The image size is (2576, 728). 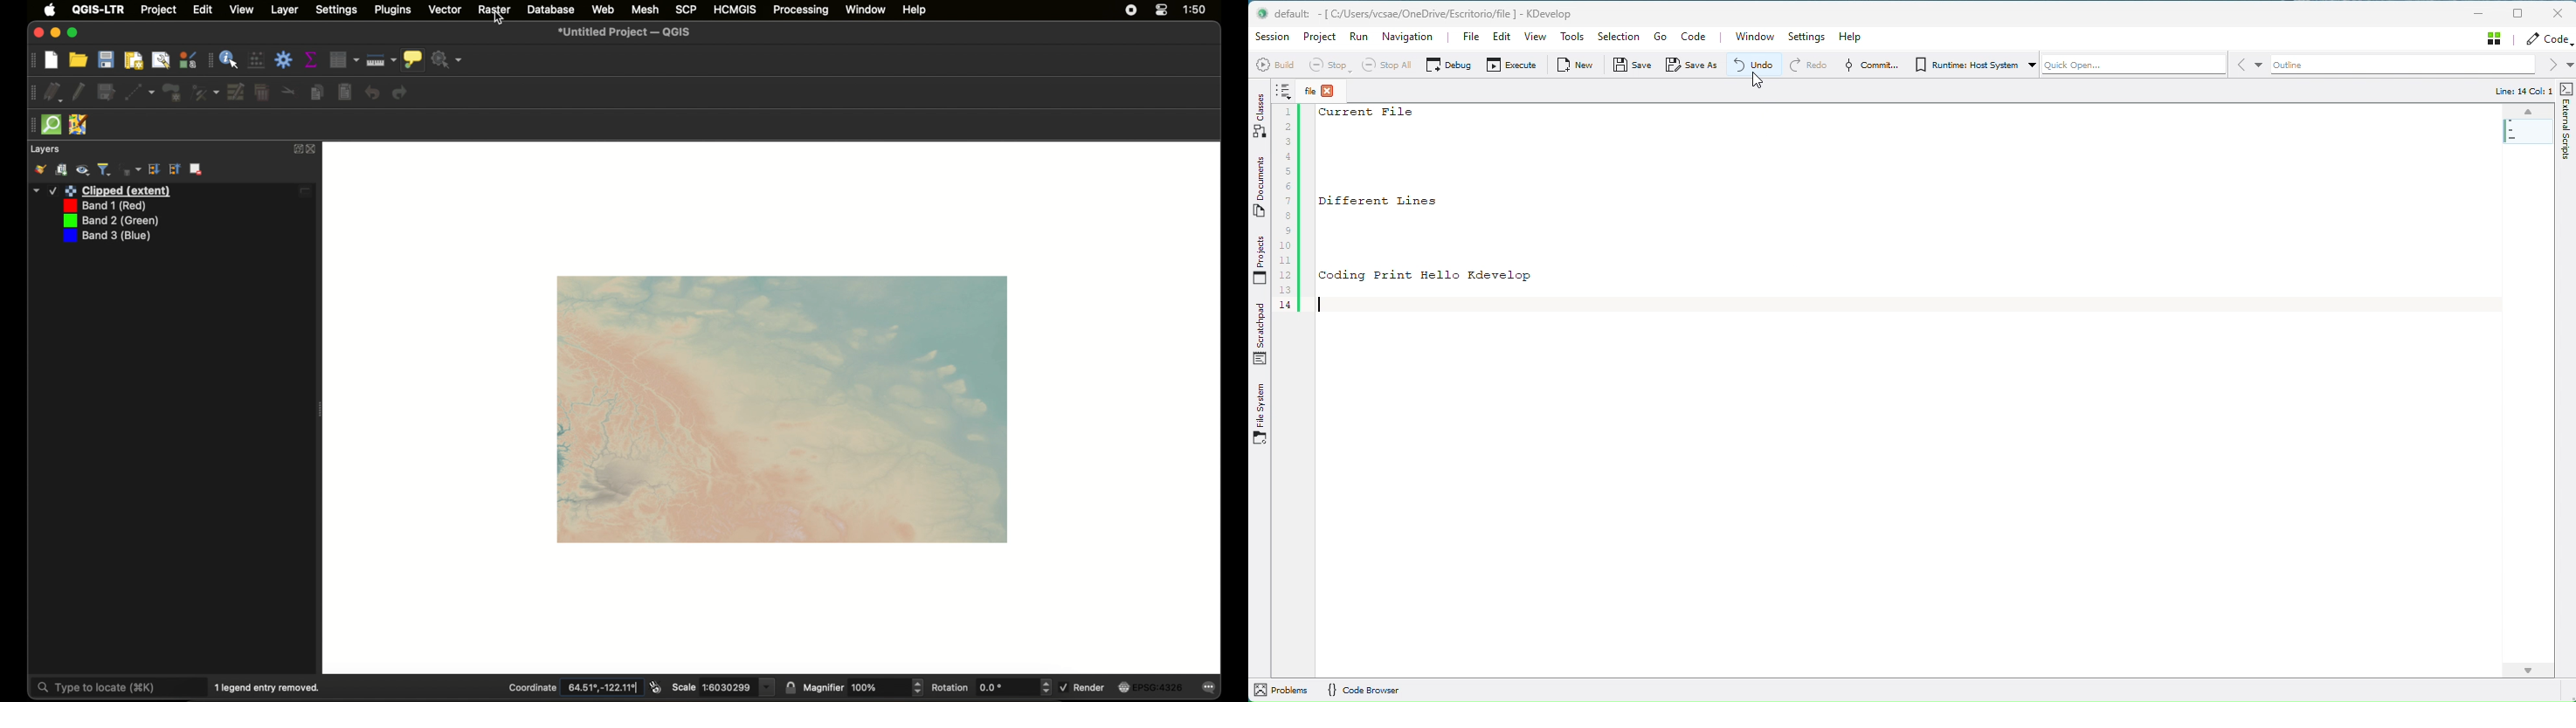 What do you see at coordinates (283, 60) in the screenshot?
I see `toolbox` at bounding box center [283, 60].